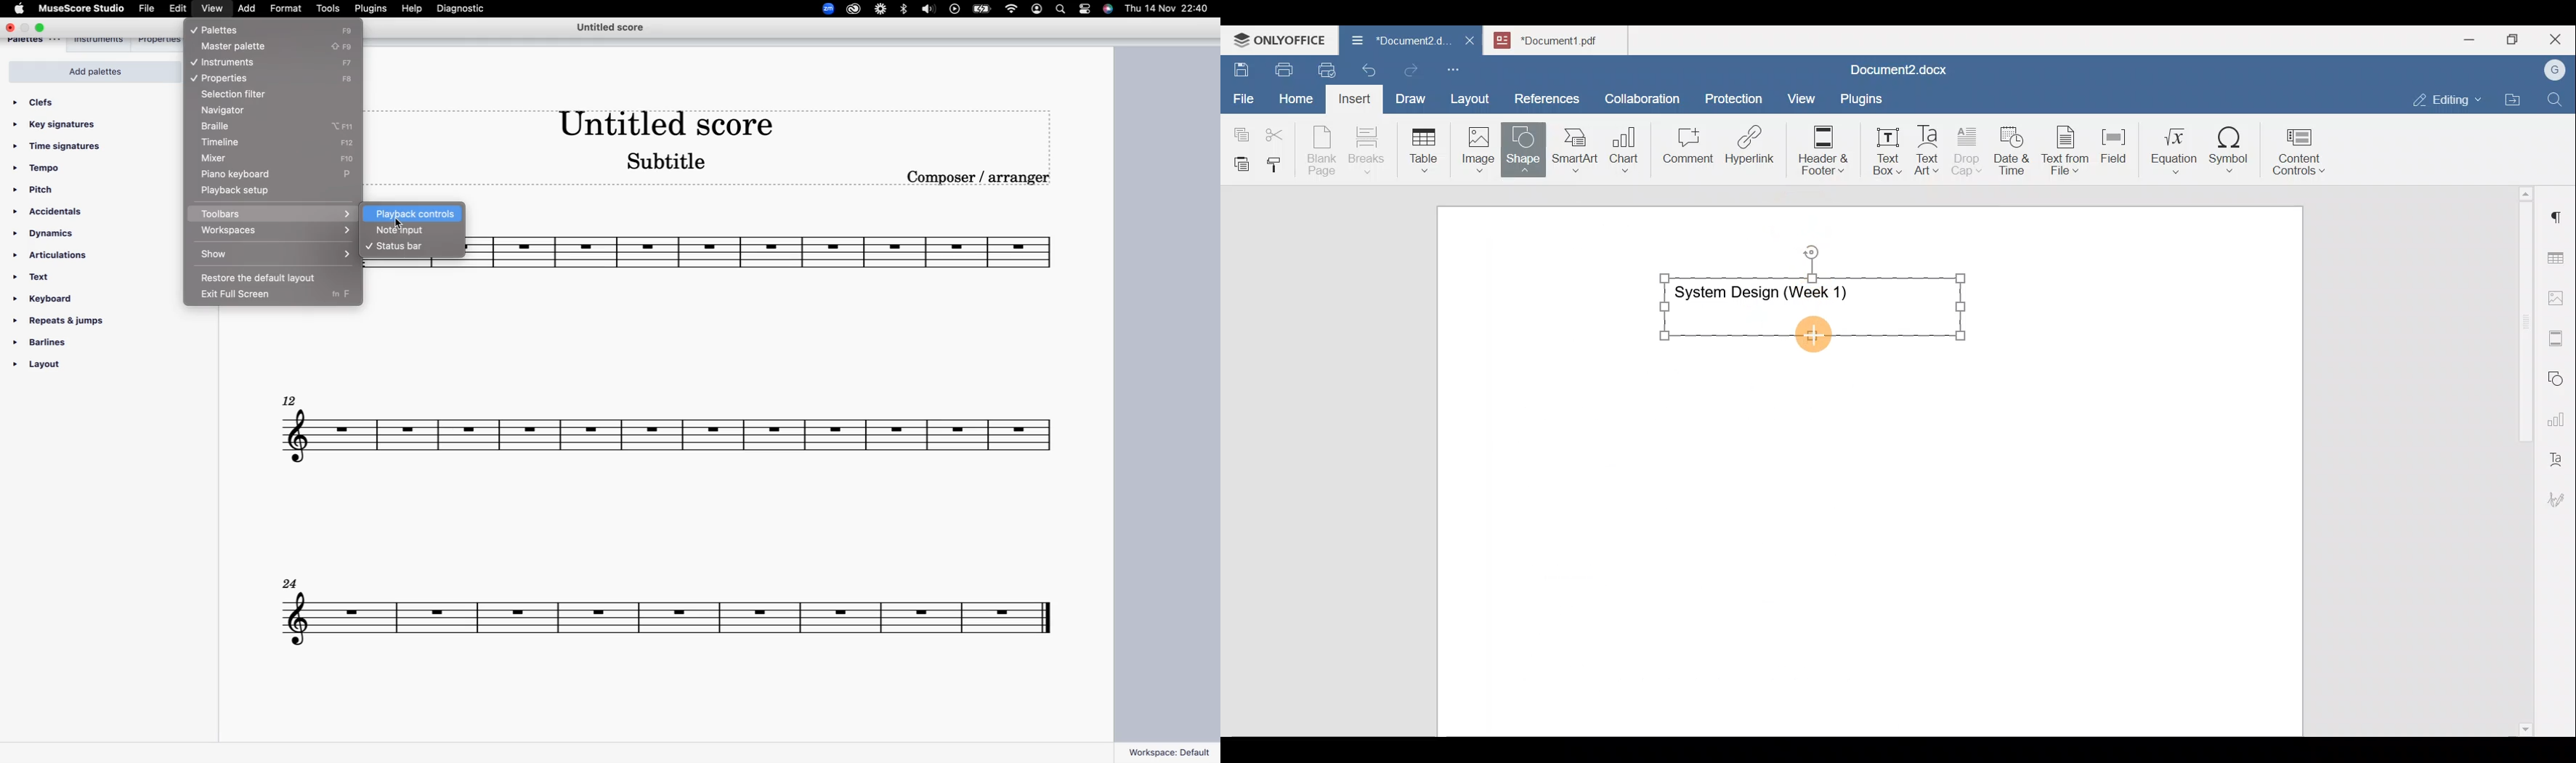  I want to click on musescore studio, so click(83, 9).